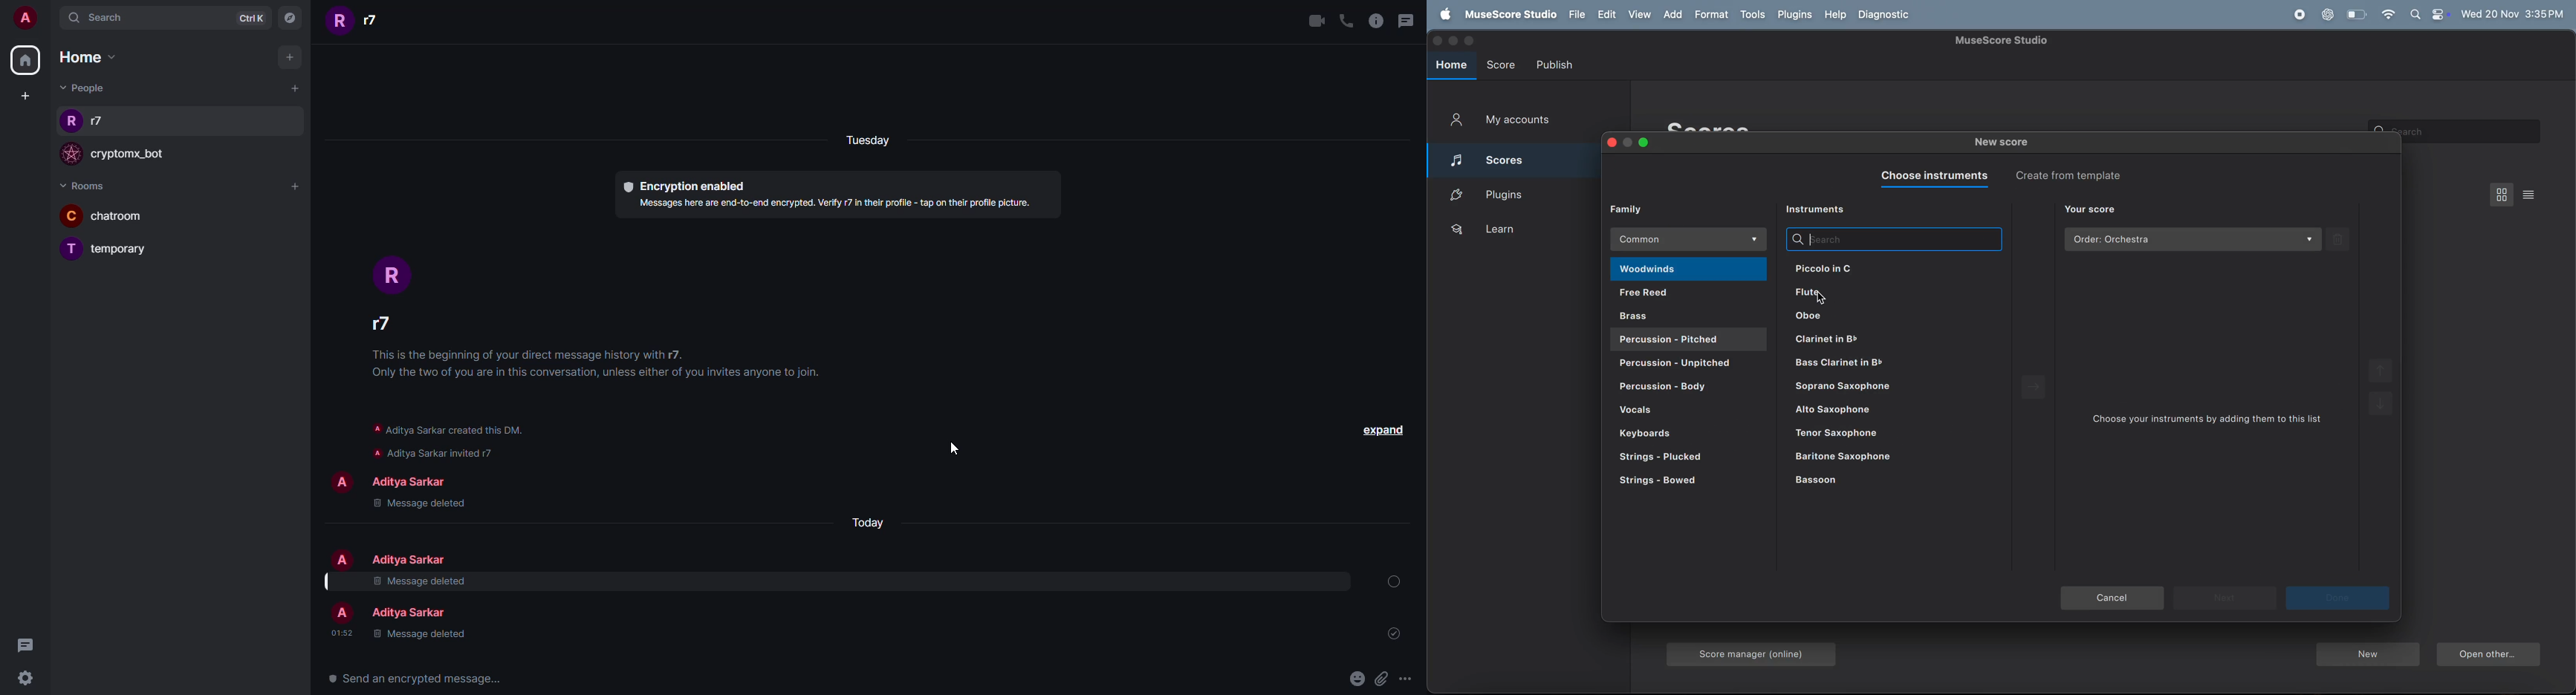 This screenshot has height=700, width=2576. I want to click on keyboard, so click(1671, 432).